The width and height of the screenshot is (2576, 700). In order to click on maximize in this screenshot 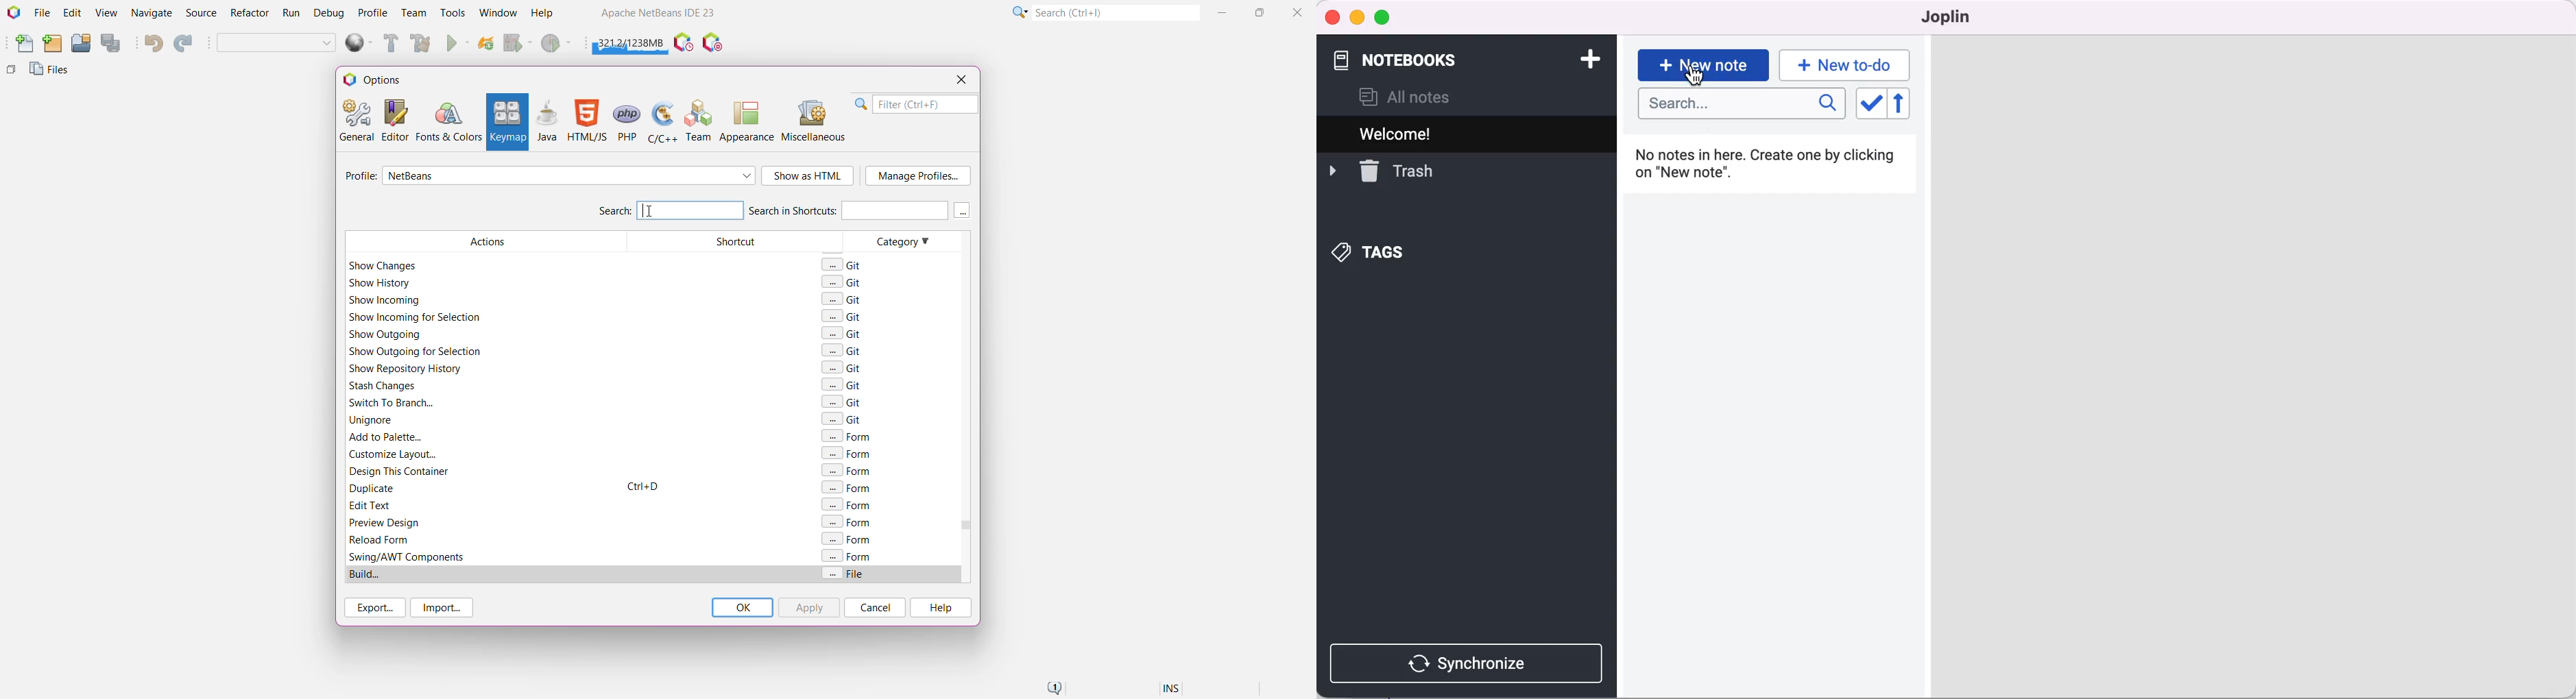, I will do `click(1386, 17)`.